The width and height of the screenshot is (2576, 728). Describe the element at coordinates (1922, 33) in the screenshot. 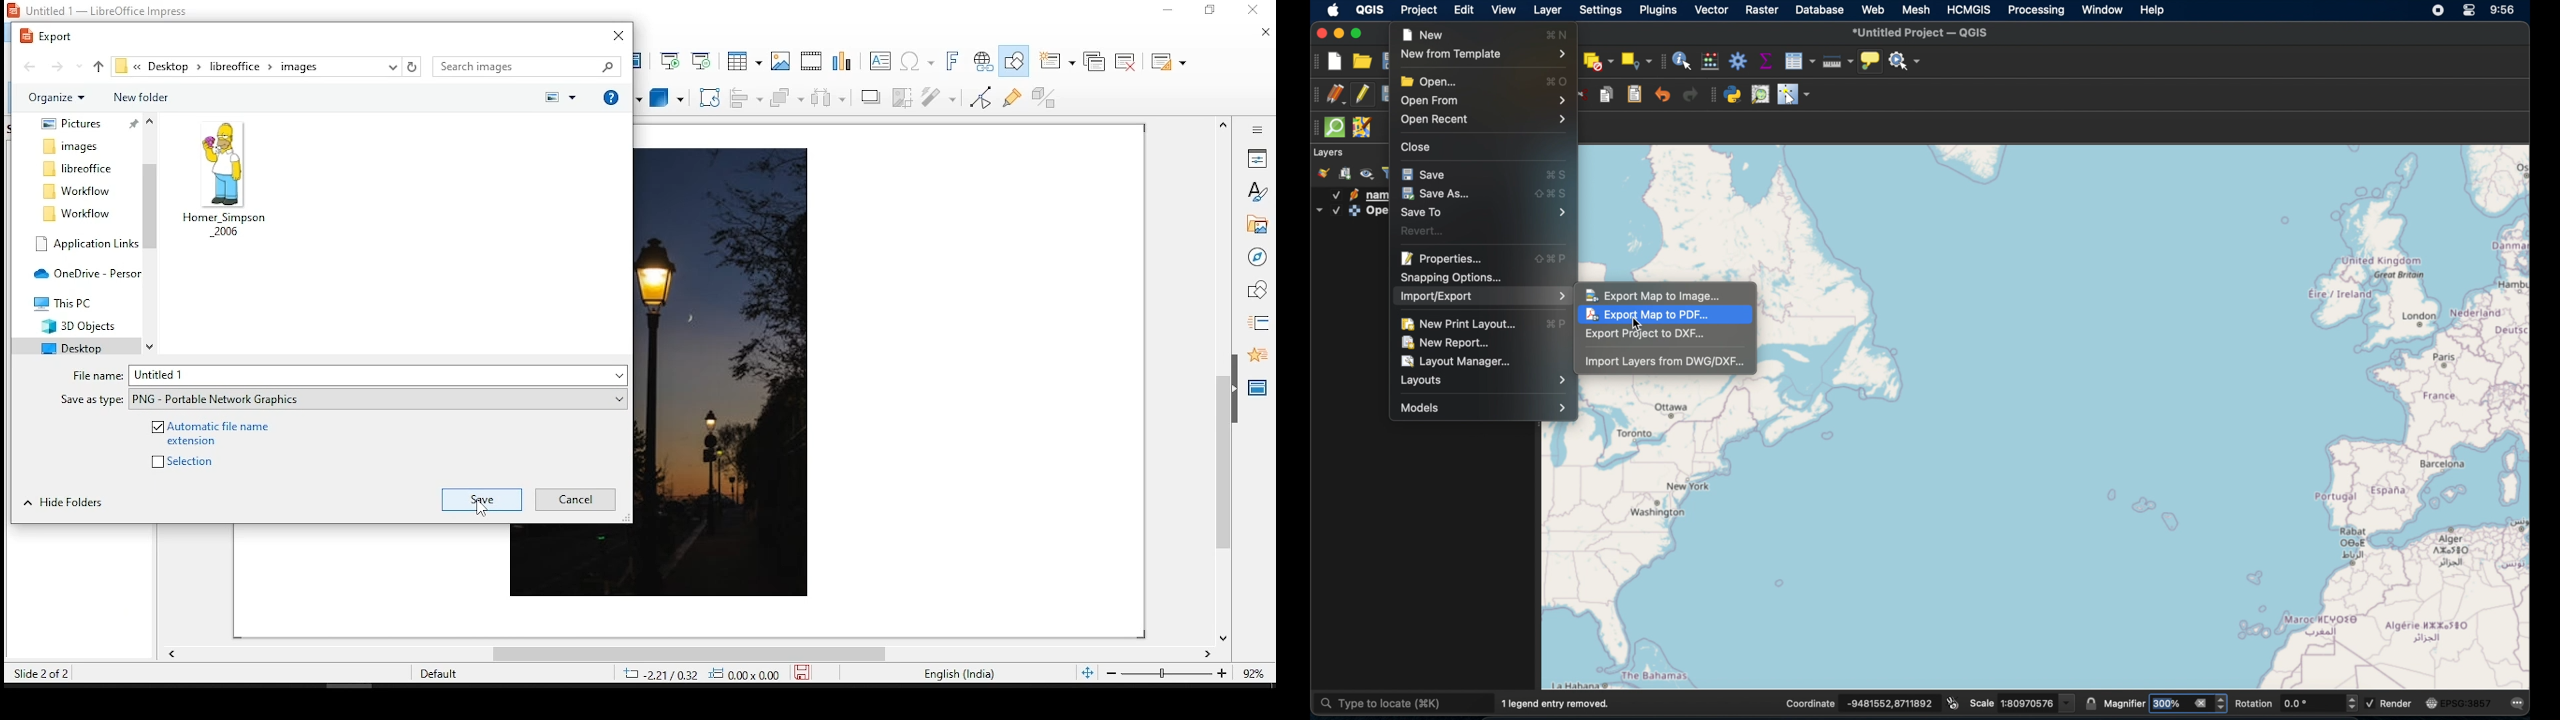

I see `untitled project - QGIS` at that location.